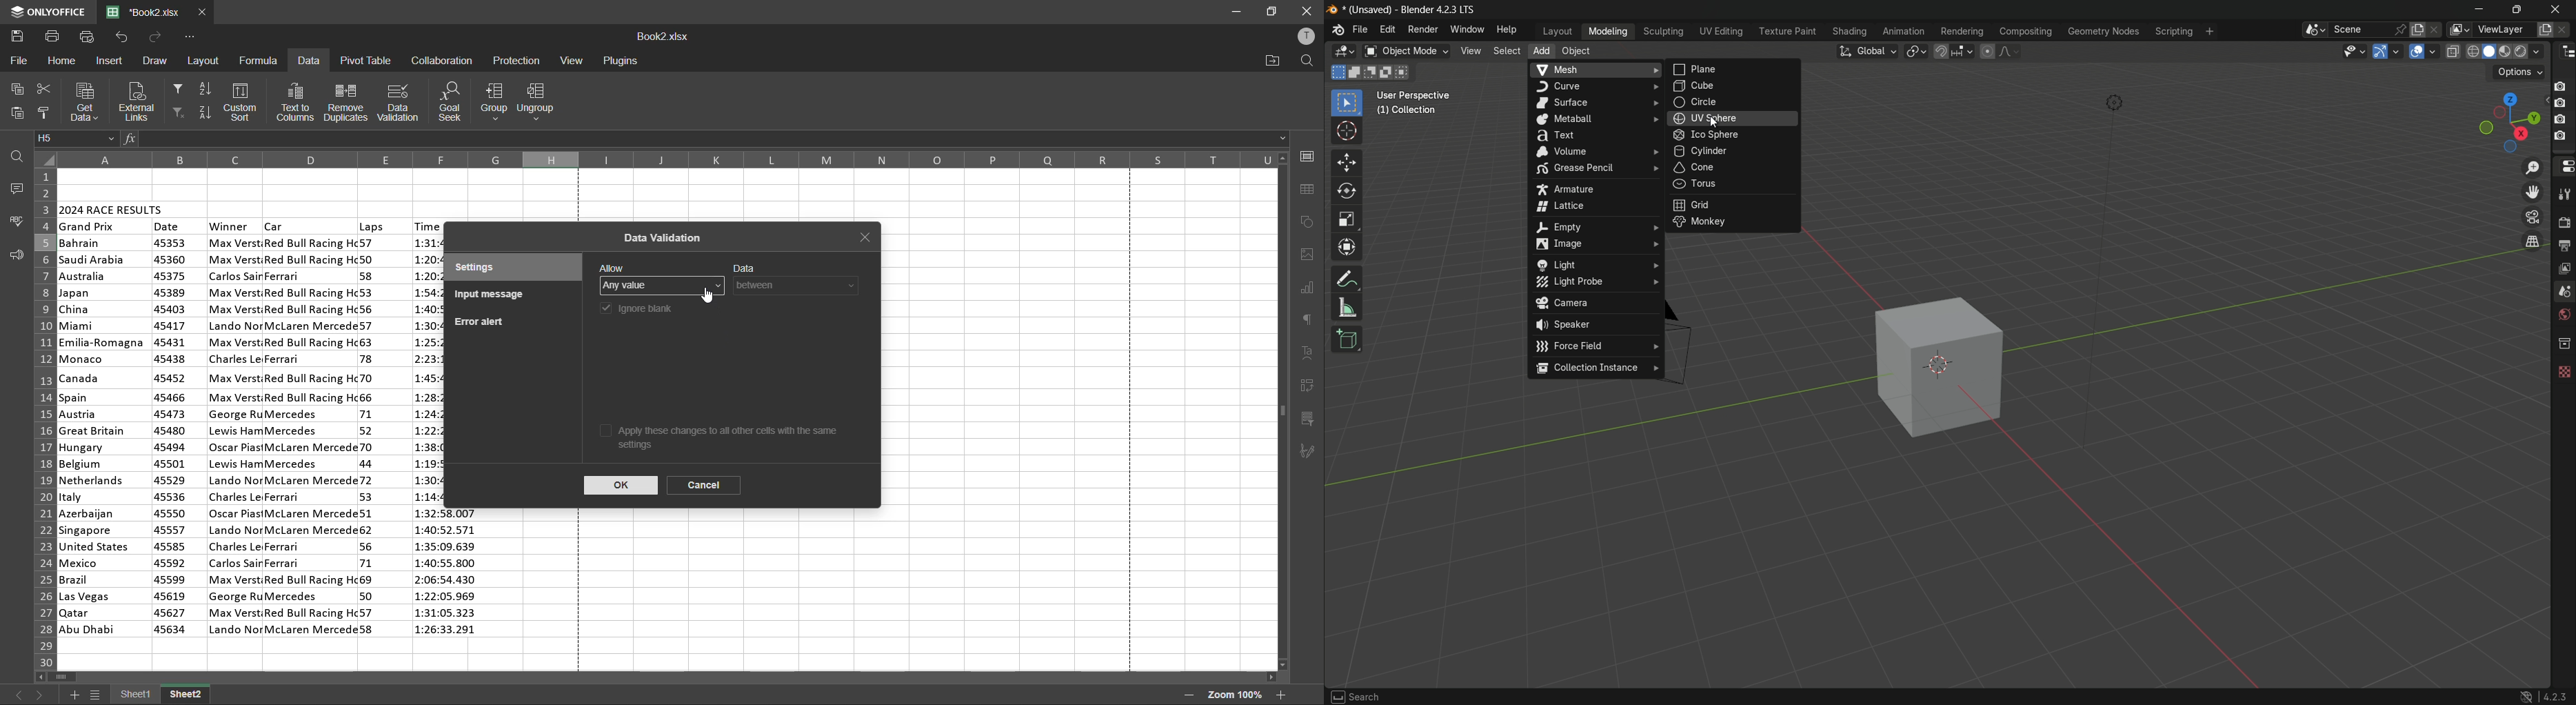  Describe the element at coordinates (98, 697) in the screenshot. I see `sheet list` at that location.